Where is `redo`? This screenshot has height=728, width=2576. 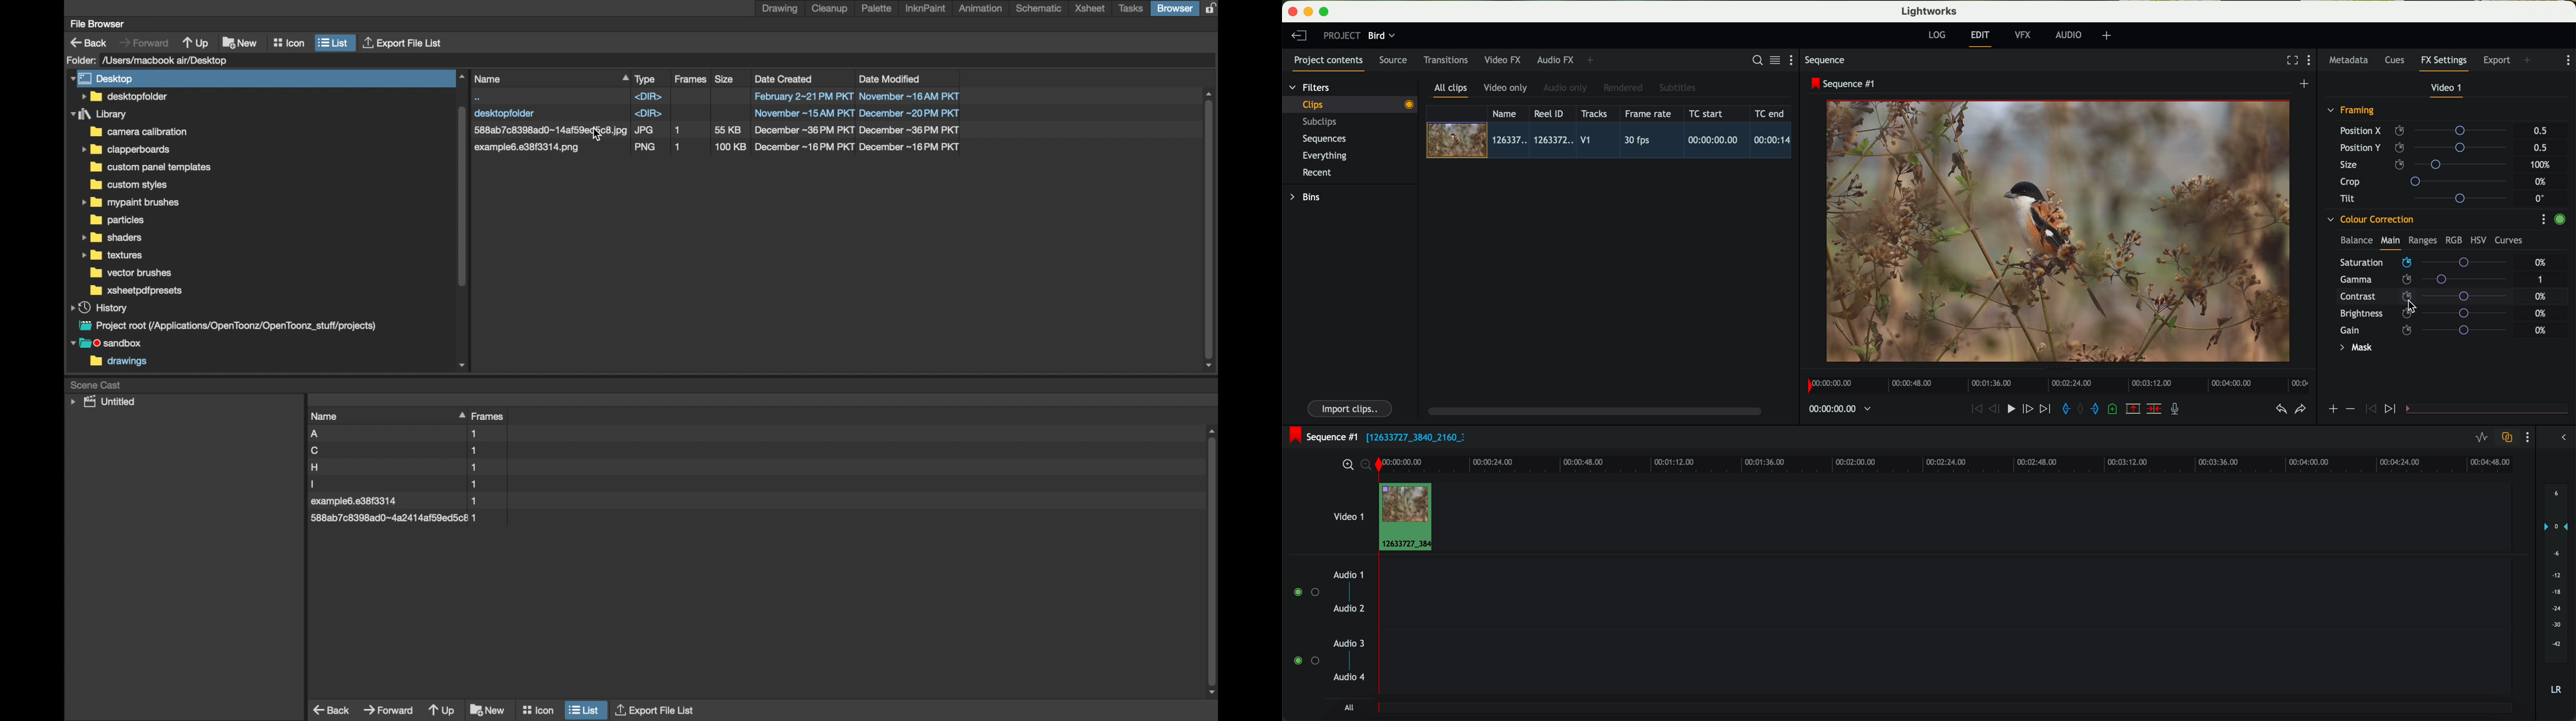
redo is located at coordinates (2300, 410).